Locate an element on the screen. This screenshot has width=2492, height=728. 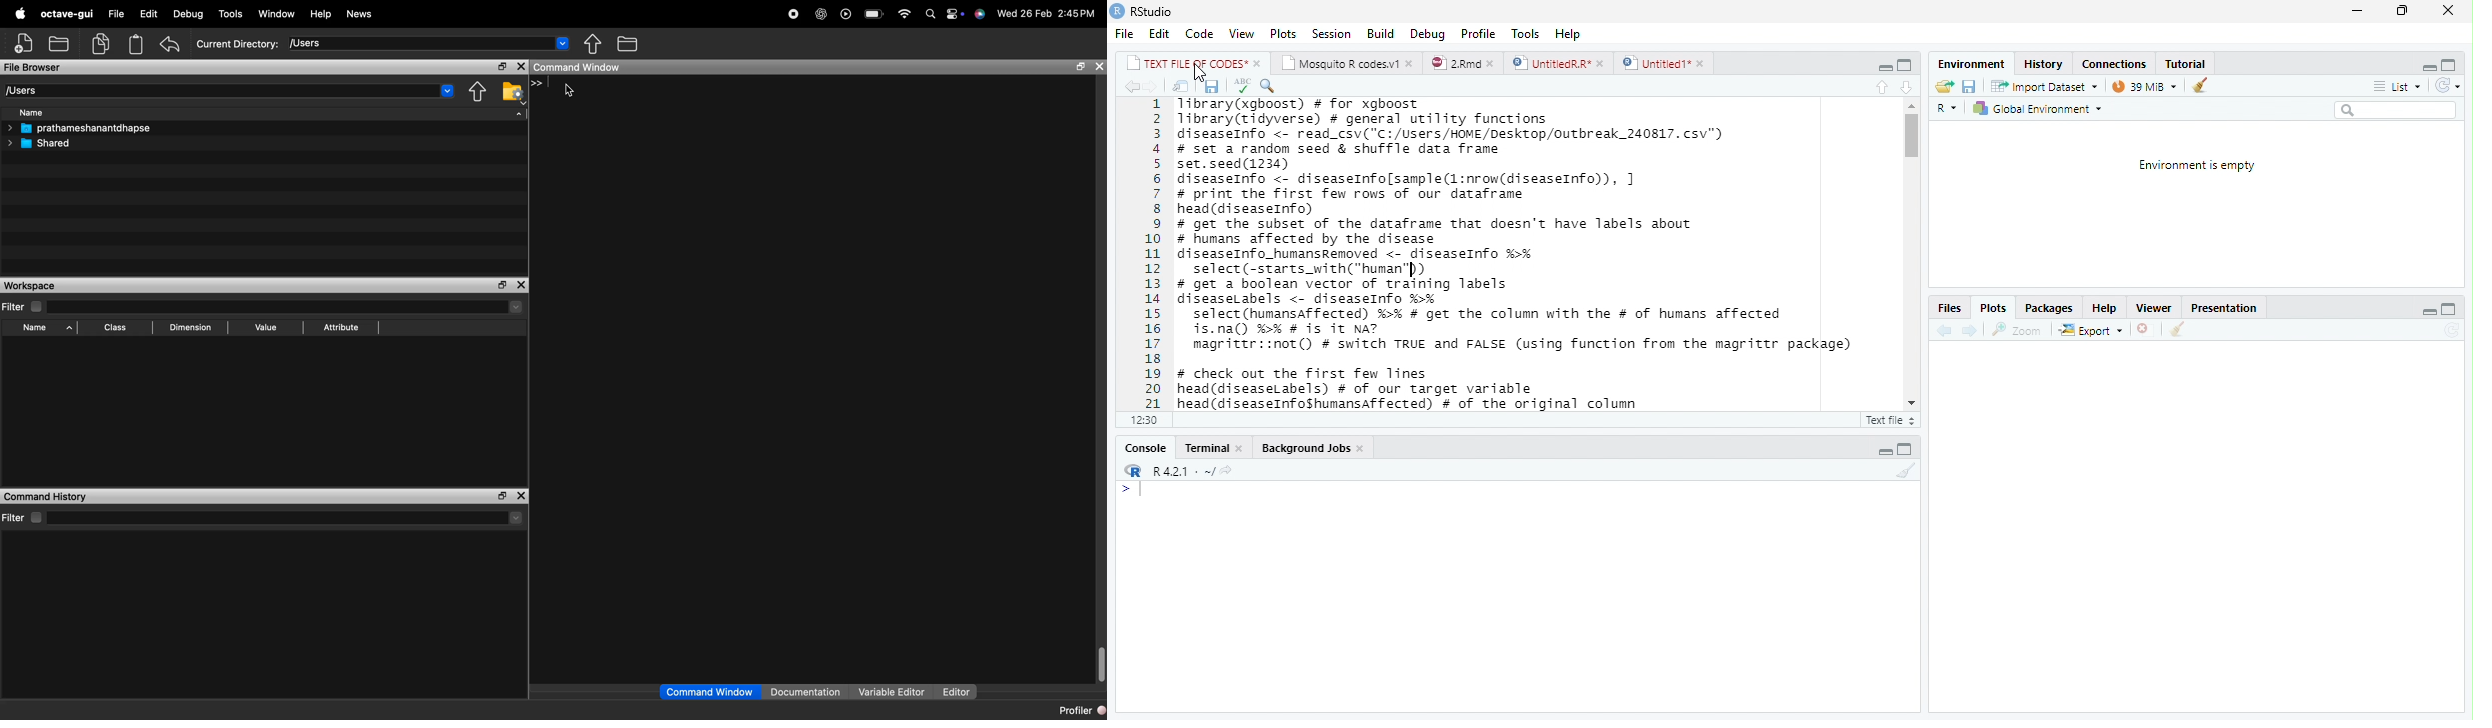
R 4.2.1 .~/ is located at coordinates (1181, 470).